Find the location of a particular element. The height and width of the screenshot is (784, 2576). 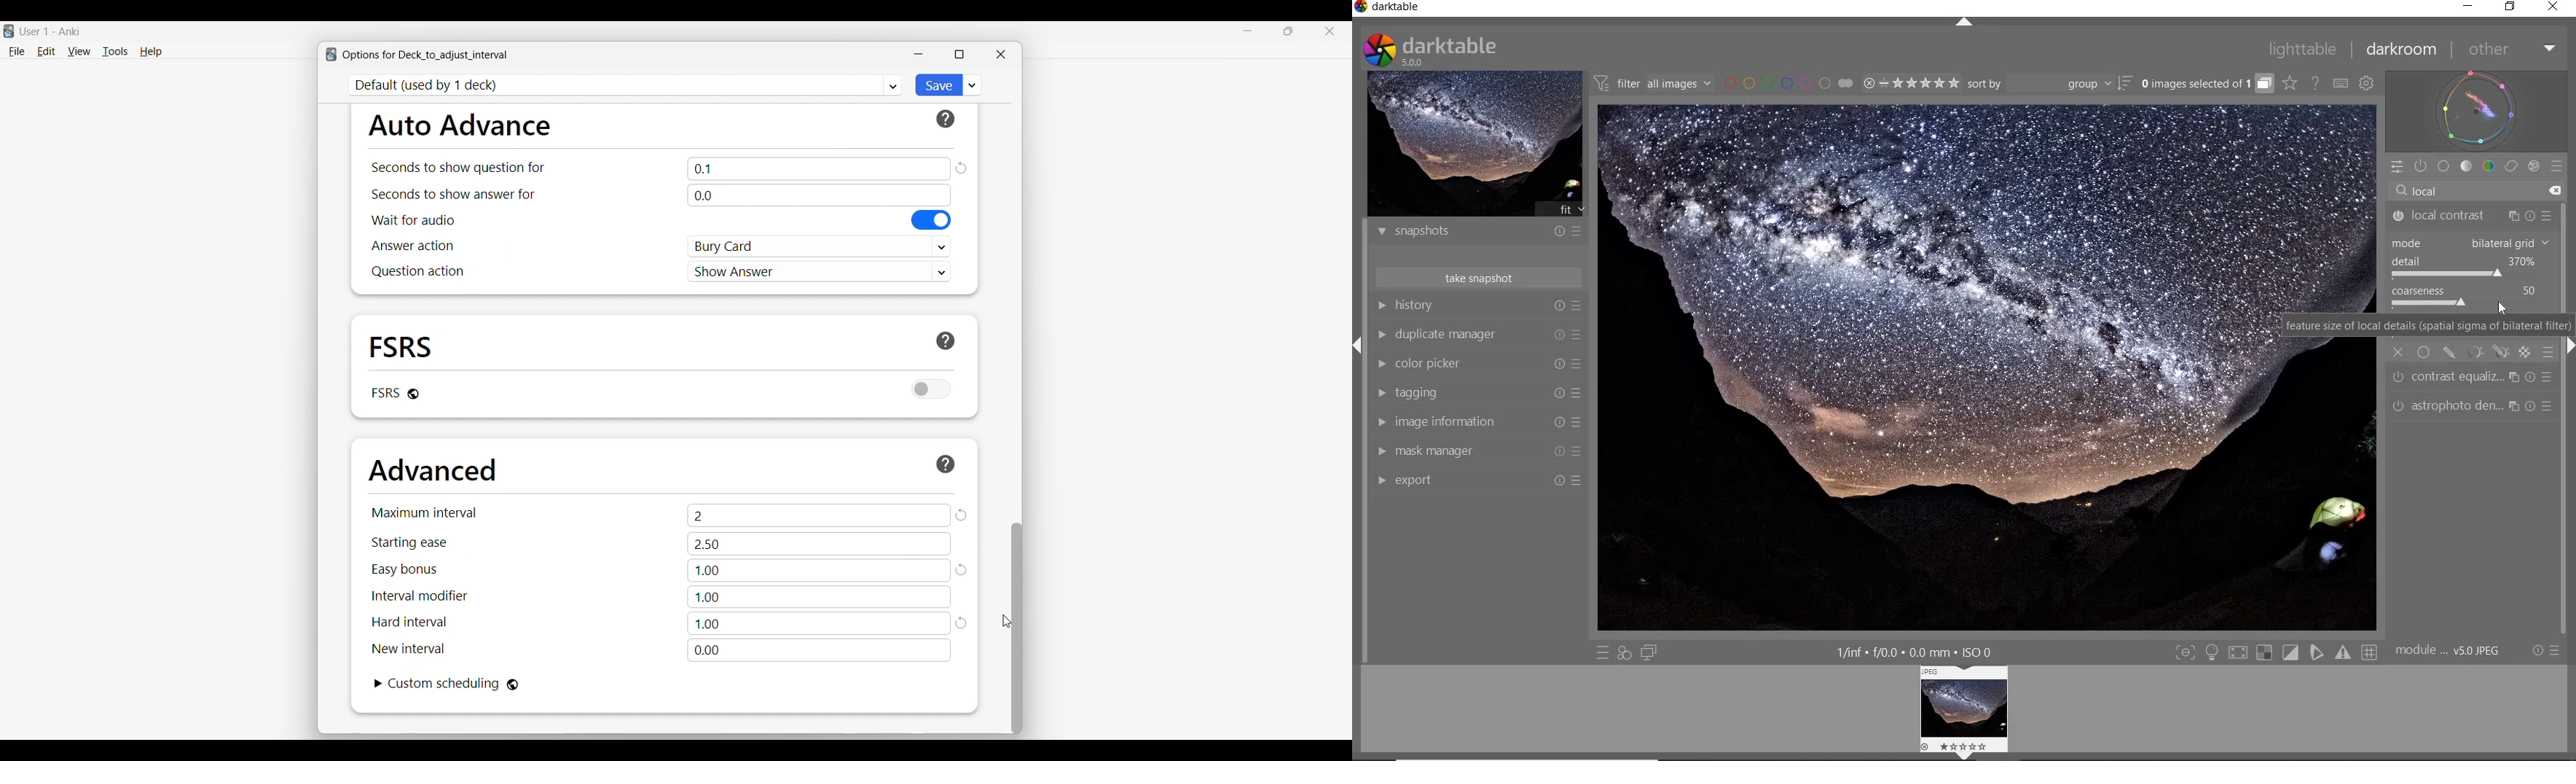

off is located at coordinates (2399, 352).